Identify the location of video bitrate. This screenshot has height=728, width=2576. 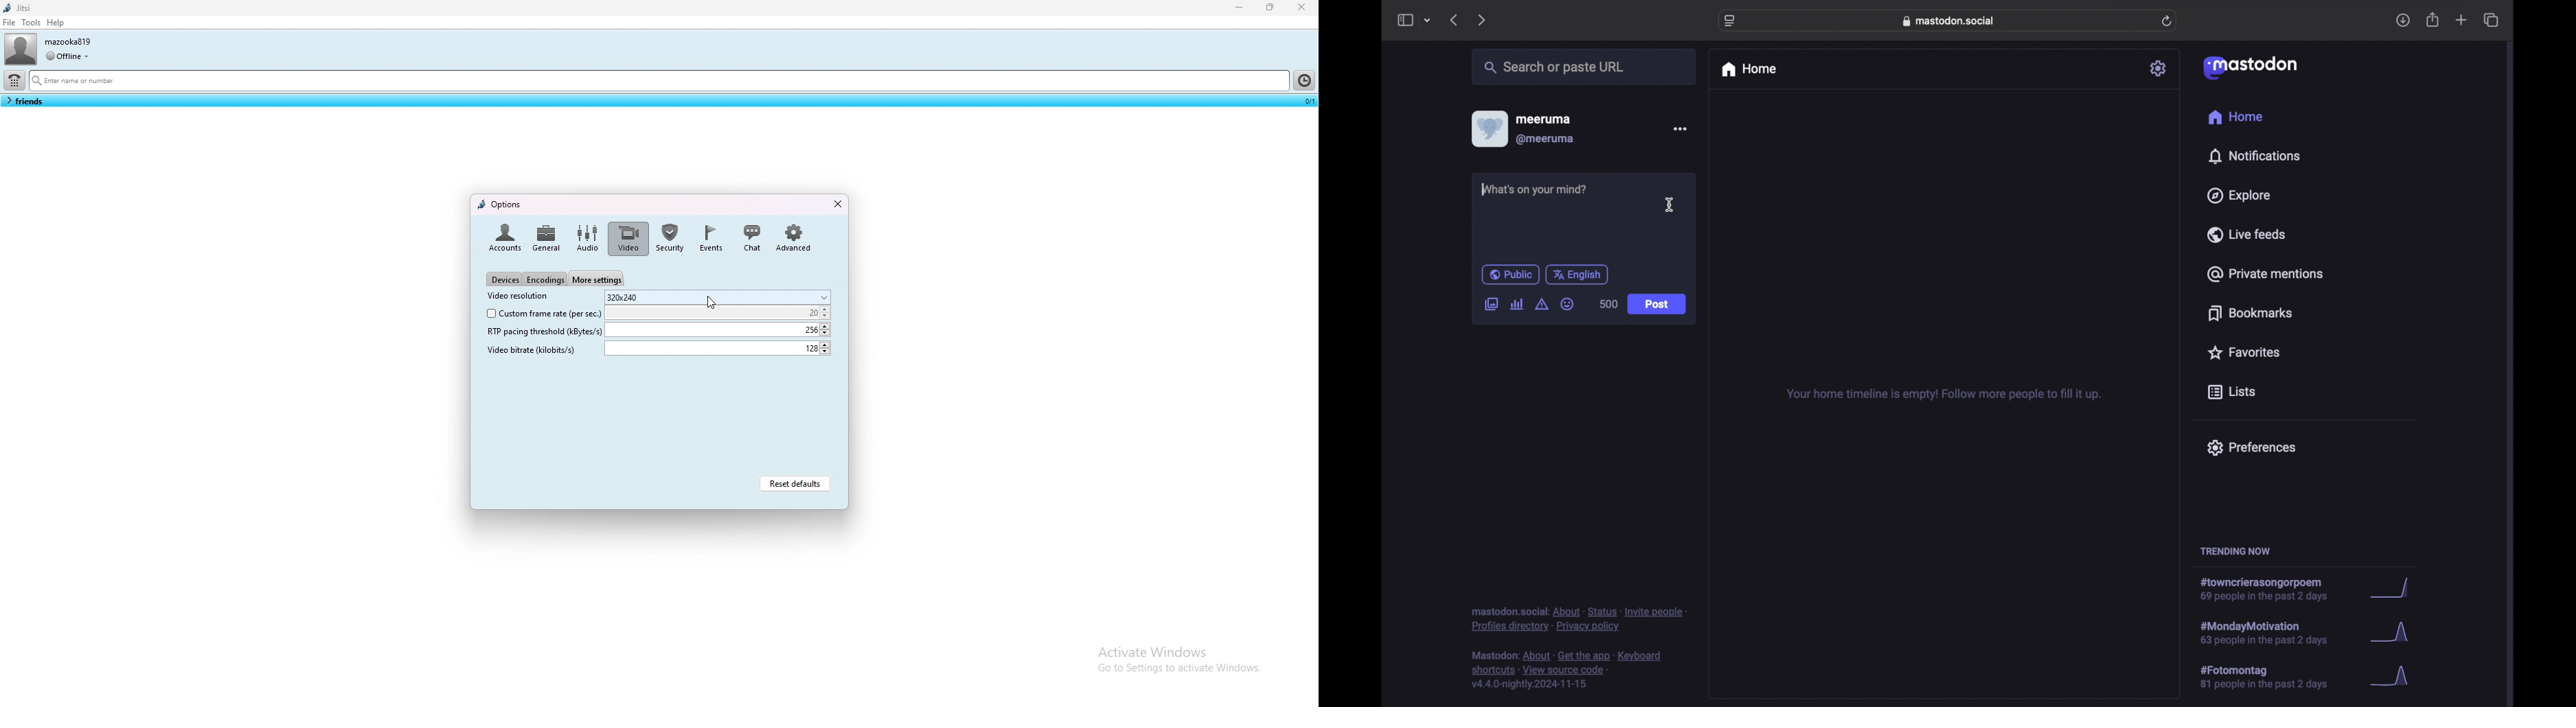
(534, 349).